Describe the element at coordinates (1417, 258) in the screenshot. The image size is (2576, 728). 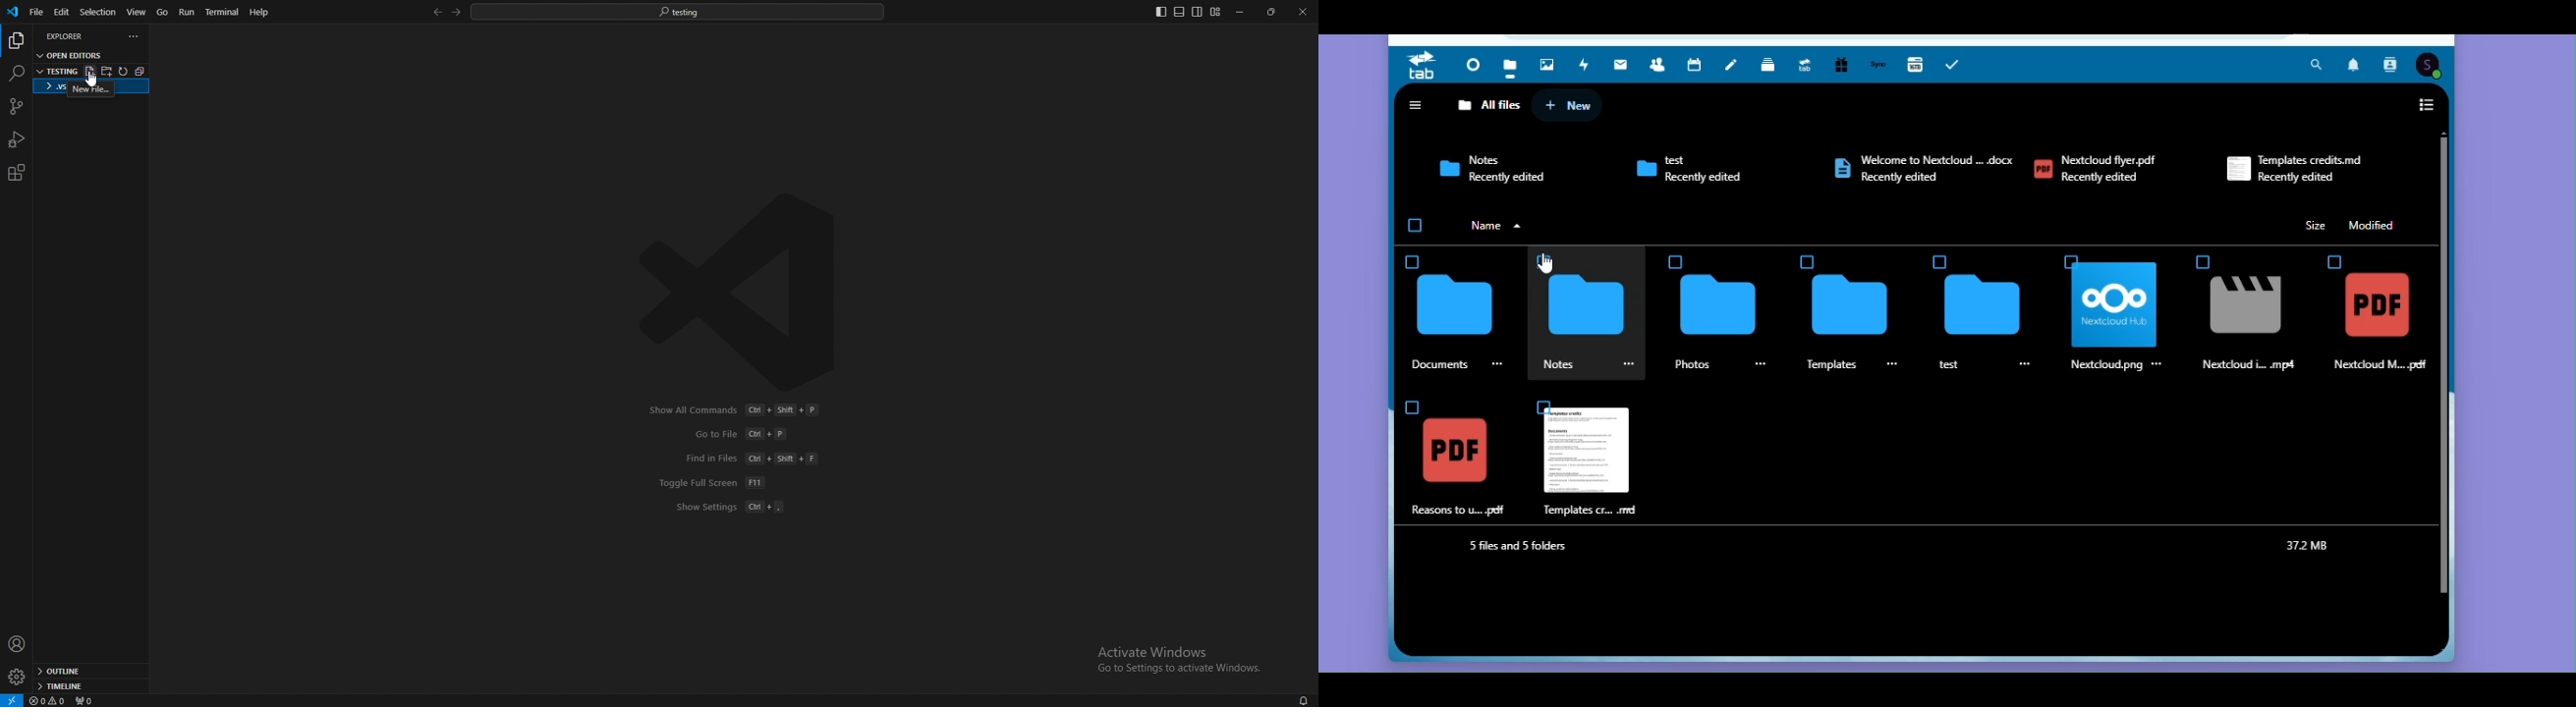
I see `Check Box` at that location.